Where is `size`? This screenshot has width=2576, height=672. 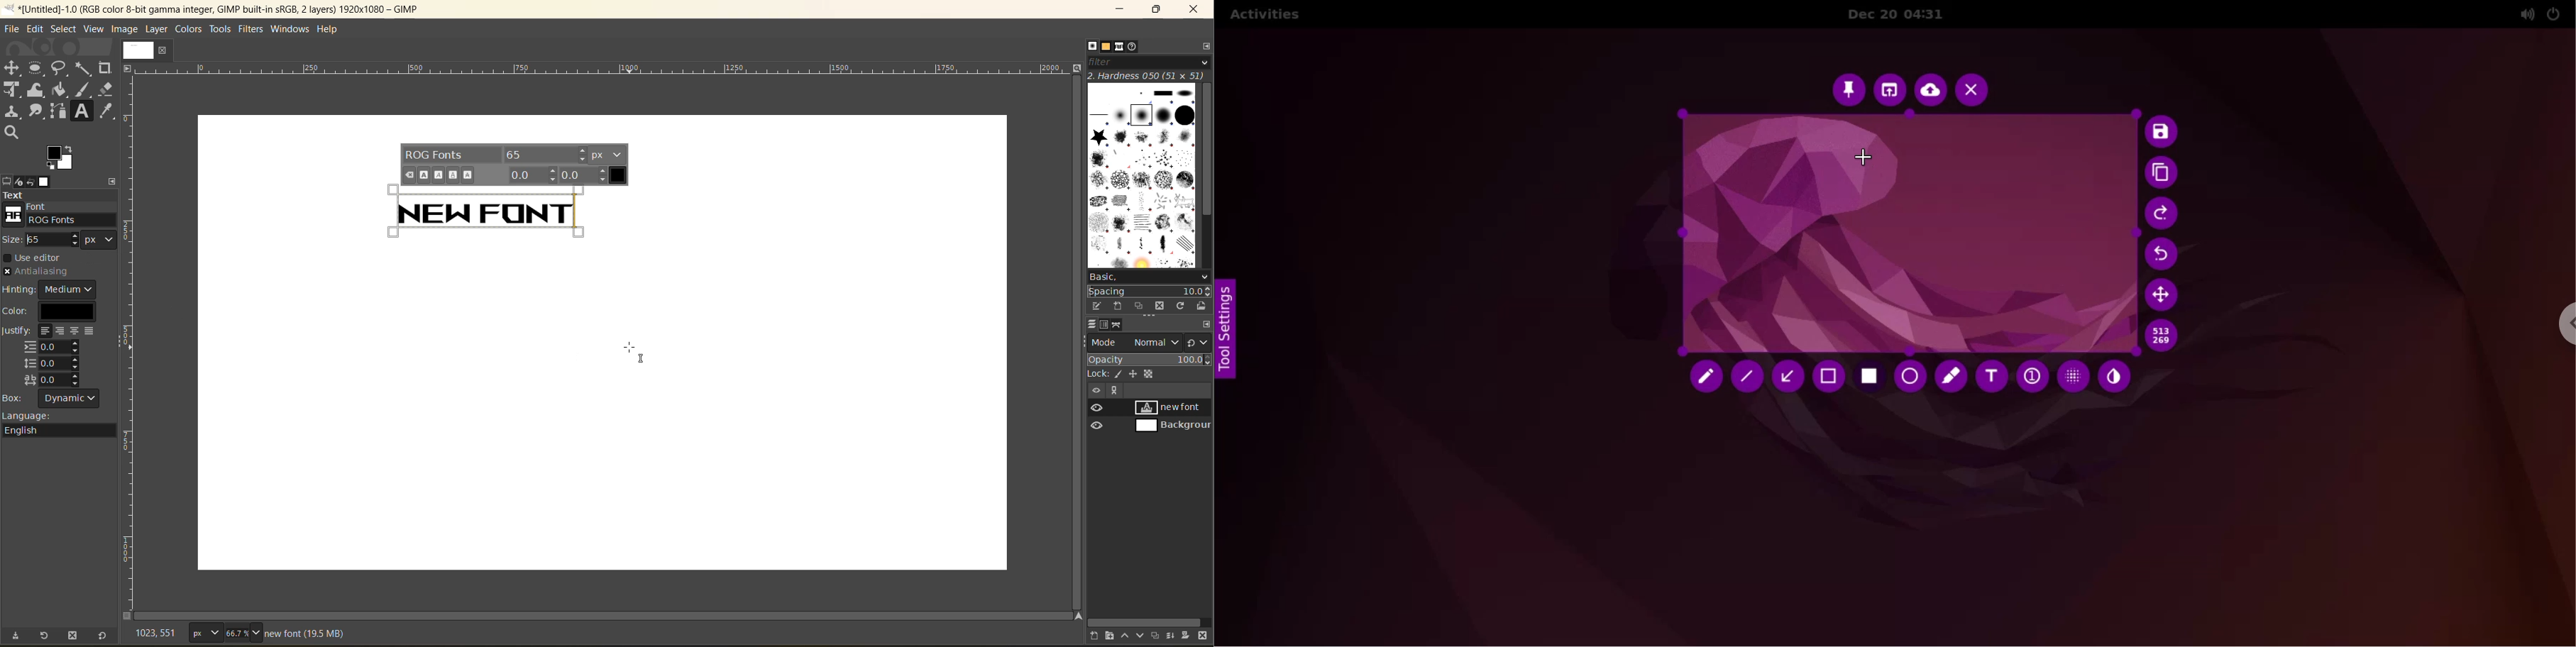 size is located at coordinates (66, 243).